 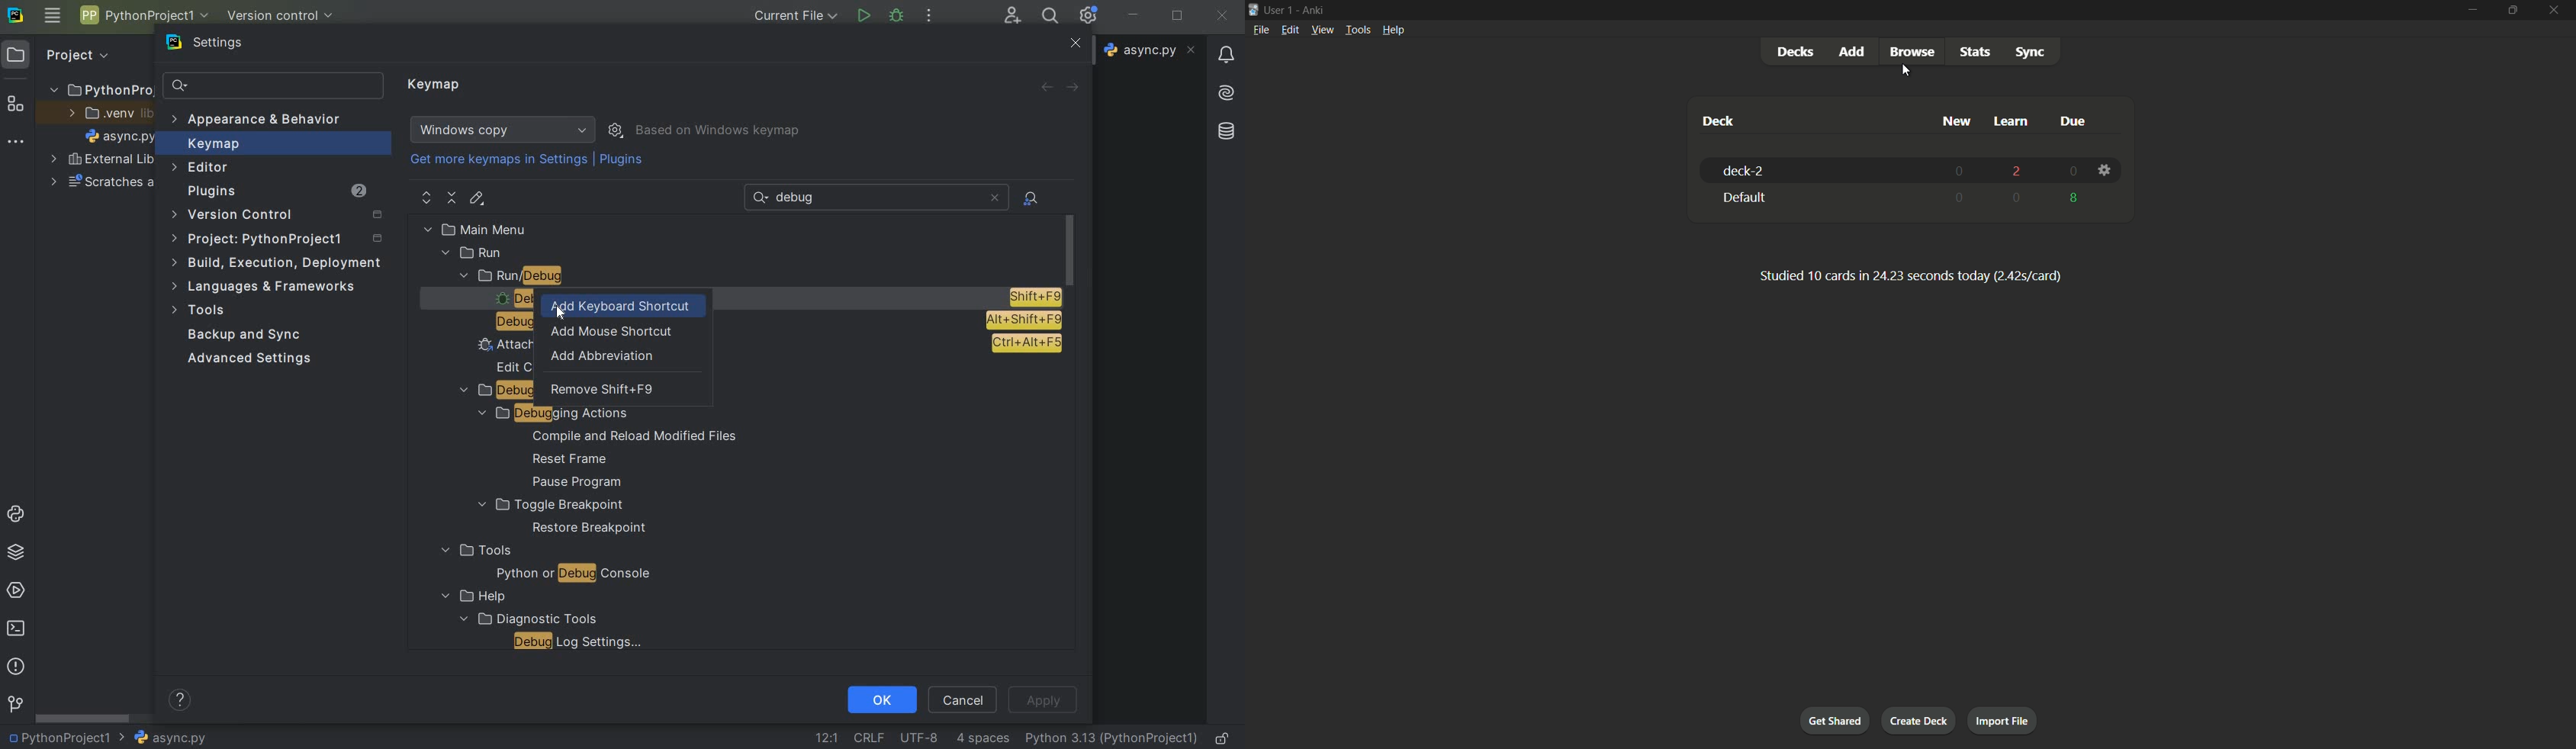 What do you see at coordinates (2013, 123) in the screenshot?
I see `Learn` at bounding box center [2013, 123].